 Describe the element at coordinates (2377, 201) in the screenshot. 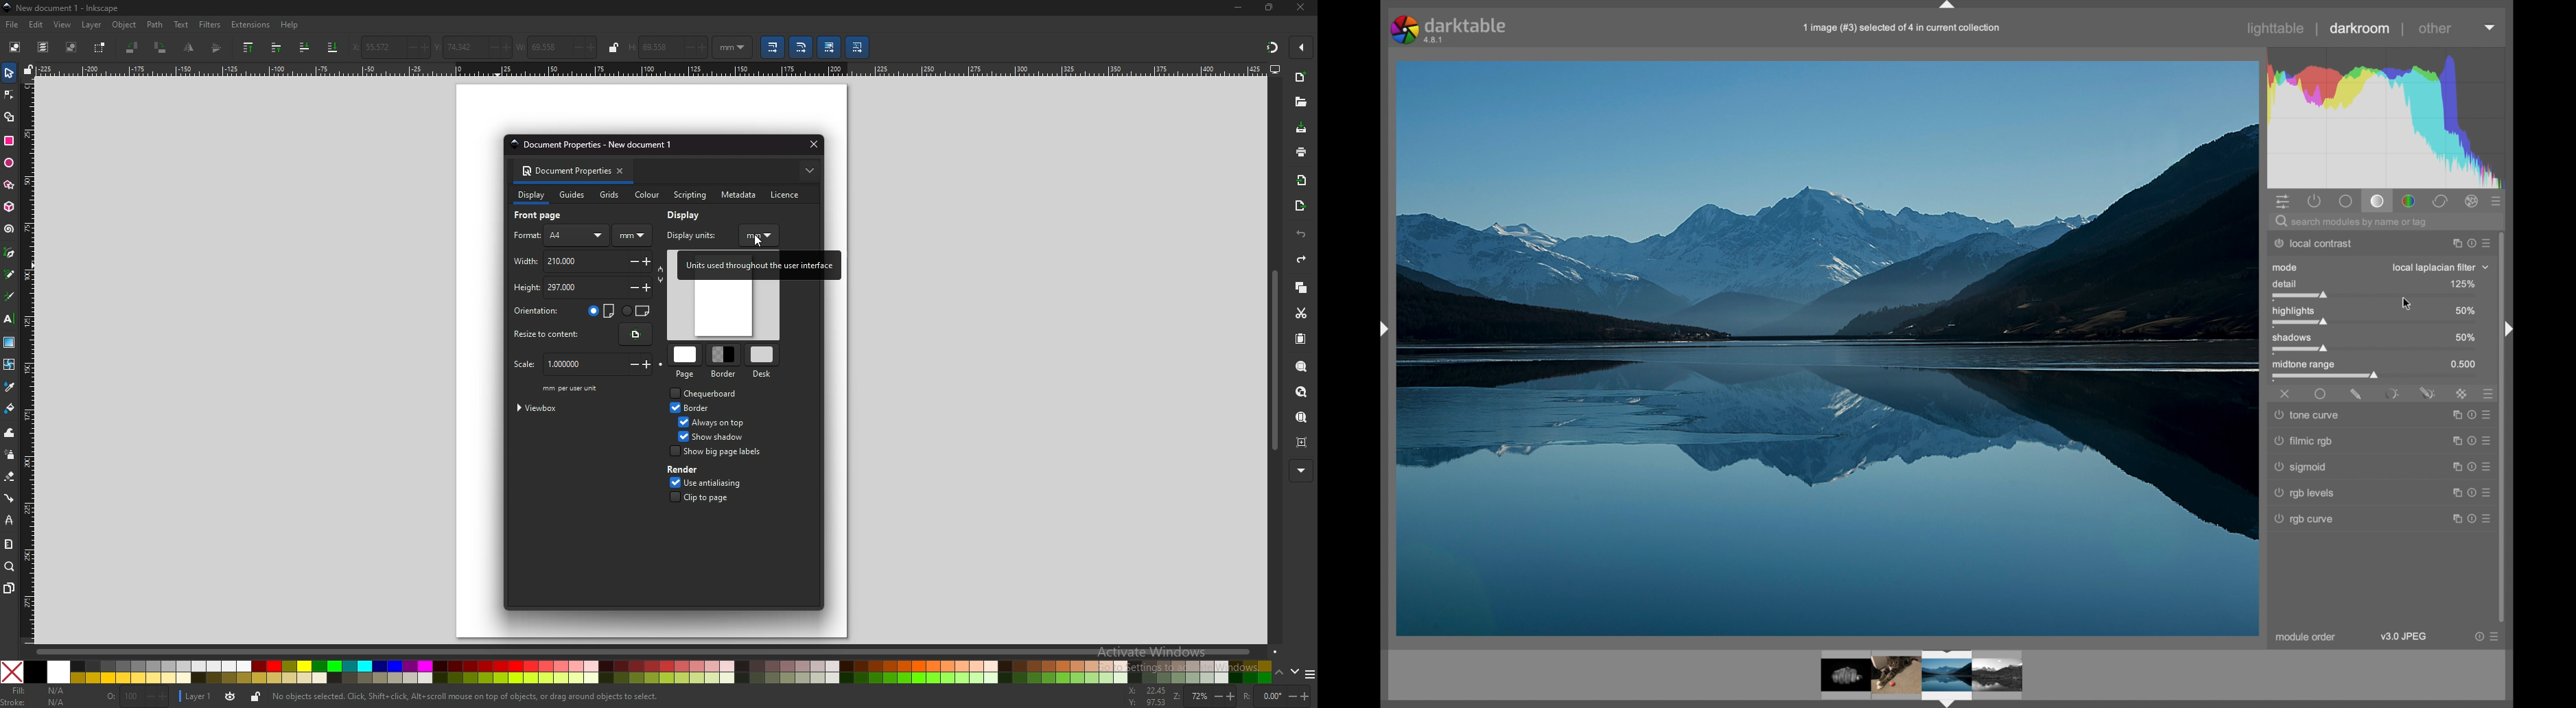

I see `tone` at that location.